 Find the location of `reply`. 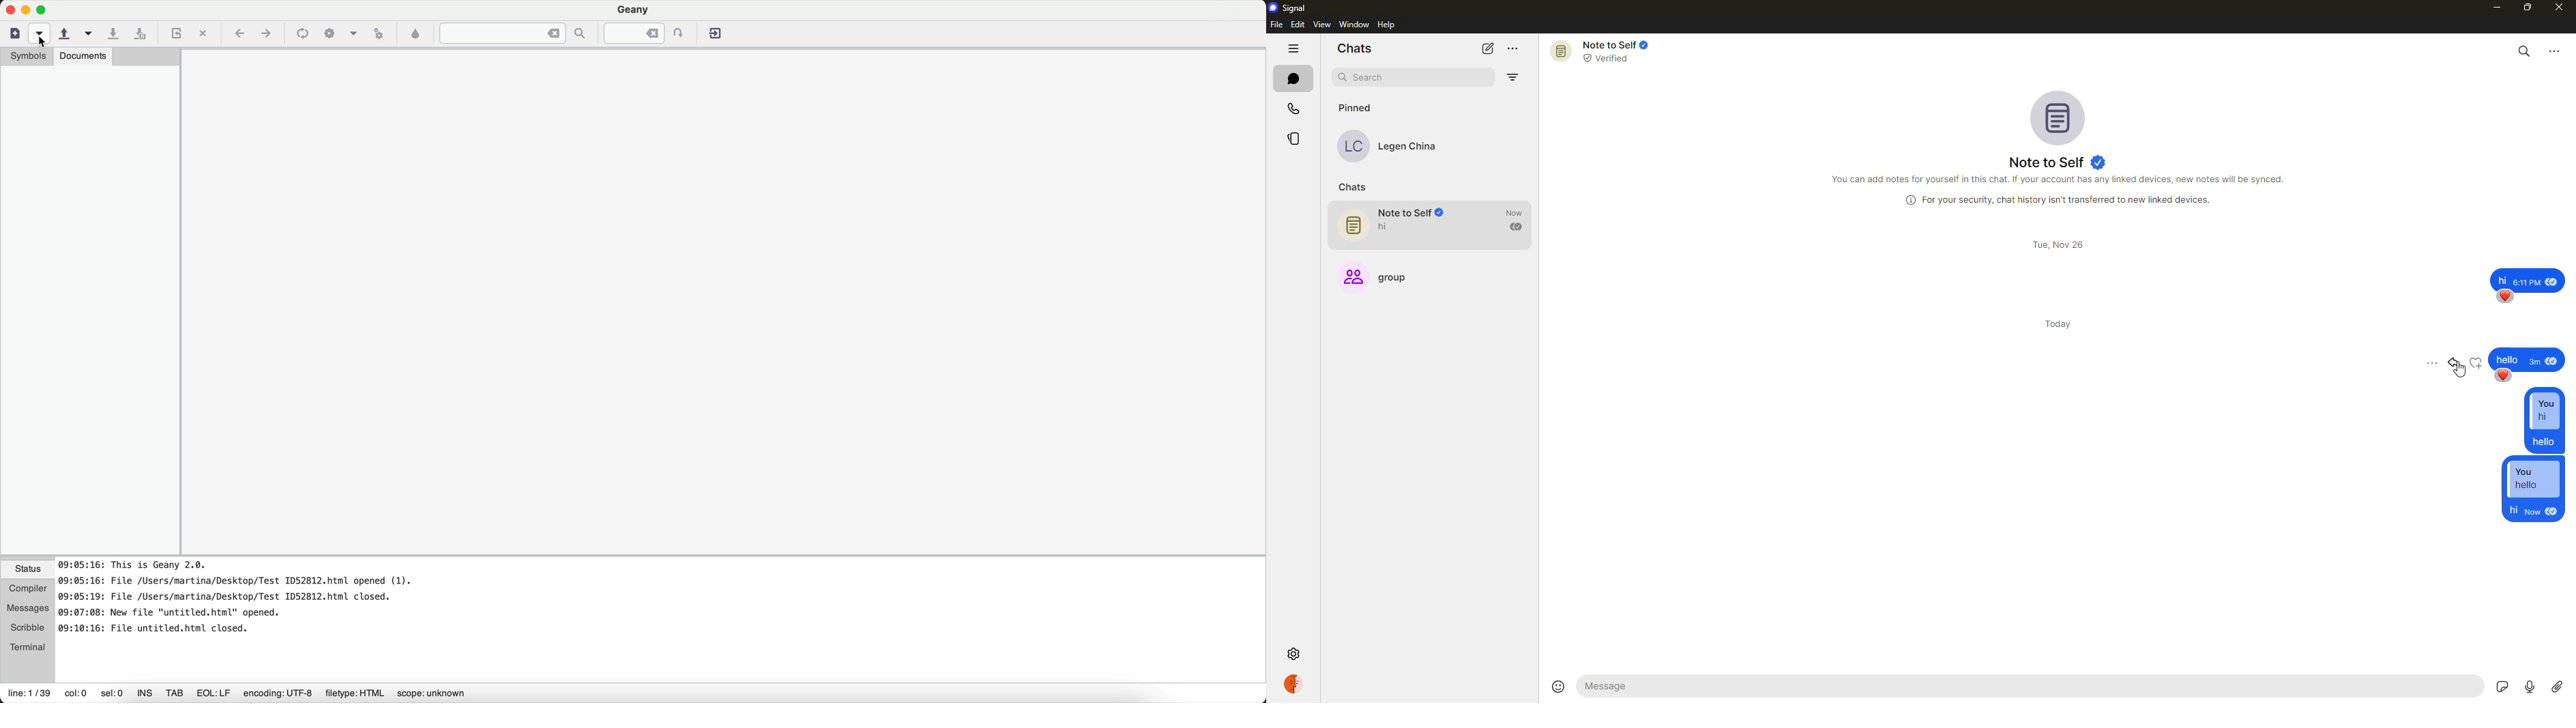

reply is located at coordinates (2535, 488).